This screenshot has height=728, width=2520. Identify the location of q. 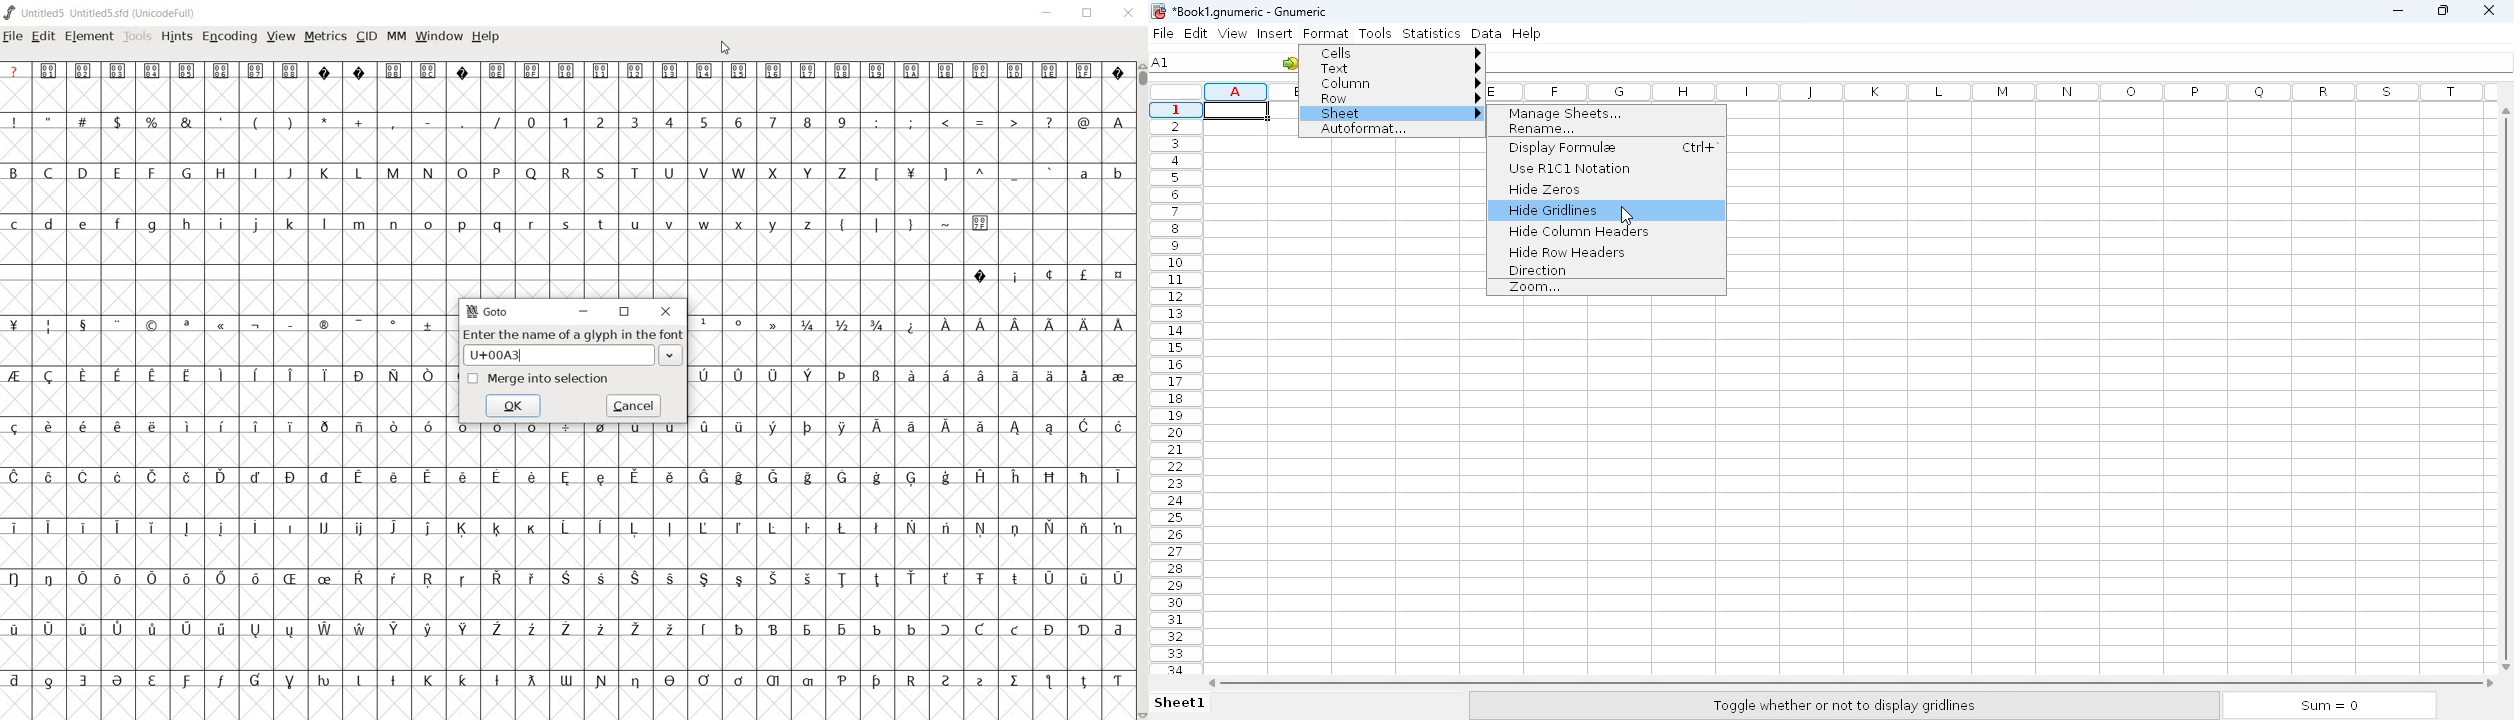
(495, 225).